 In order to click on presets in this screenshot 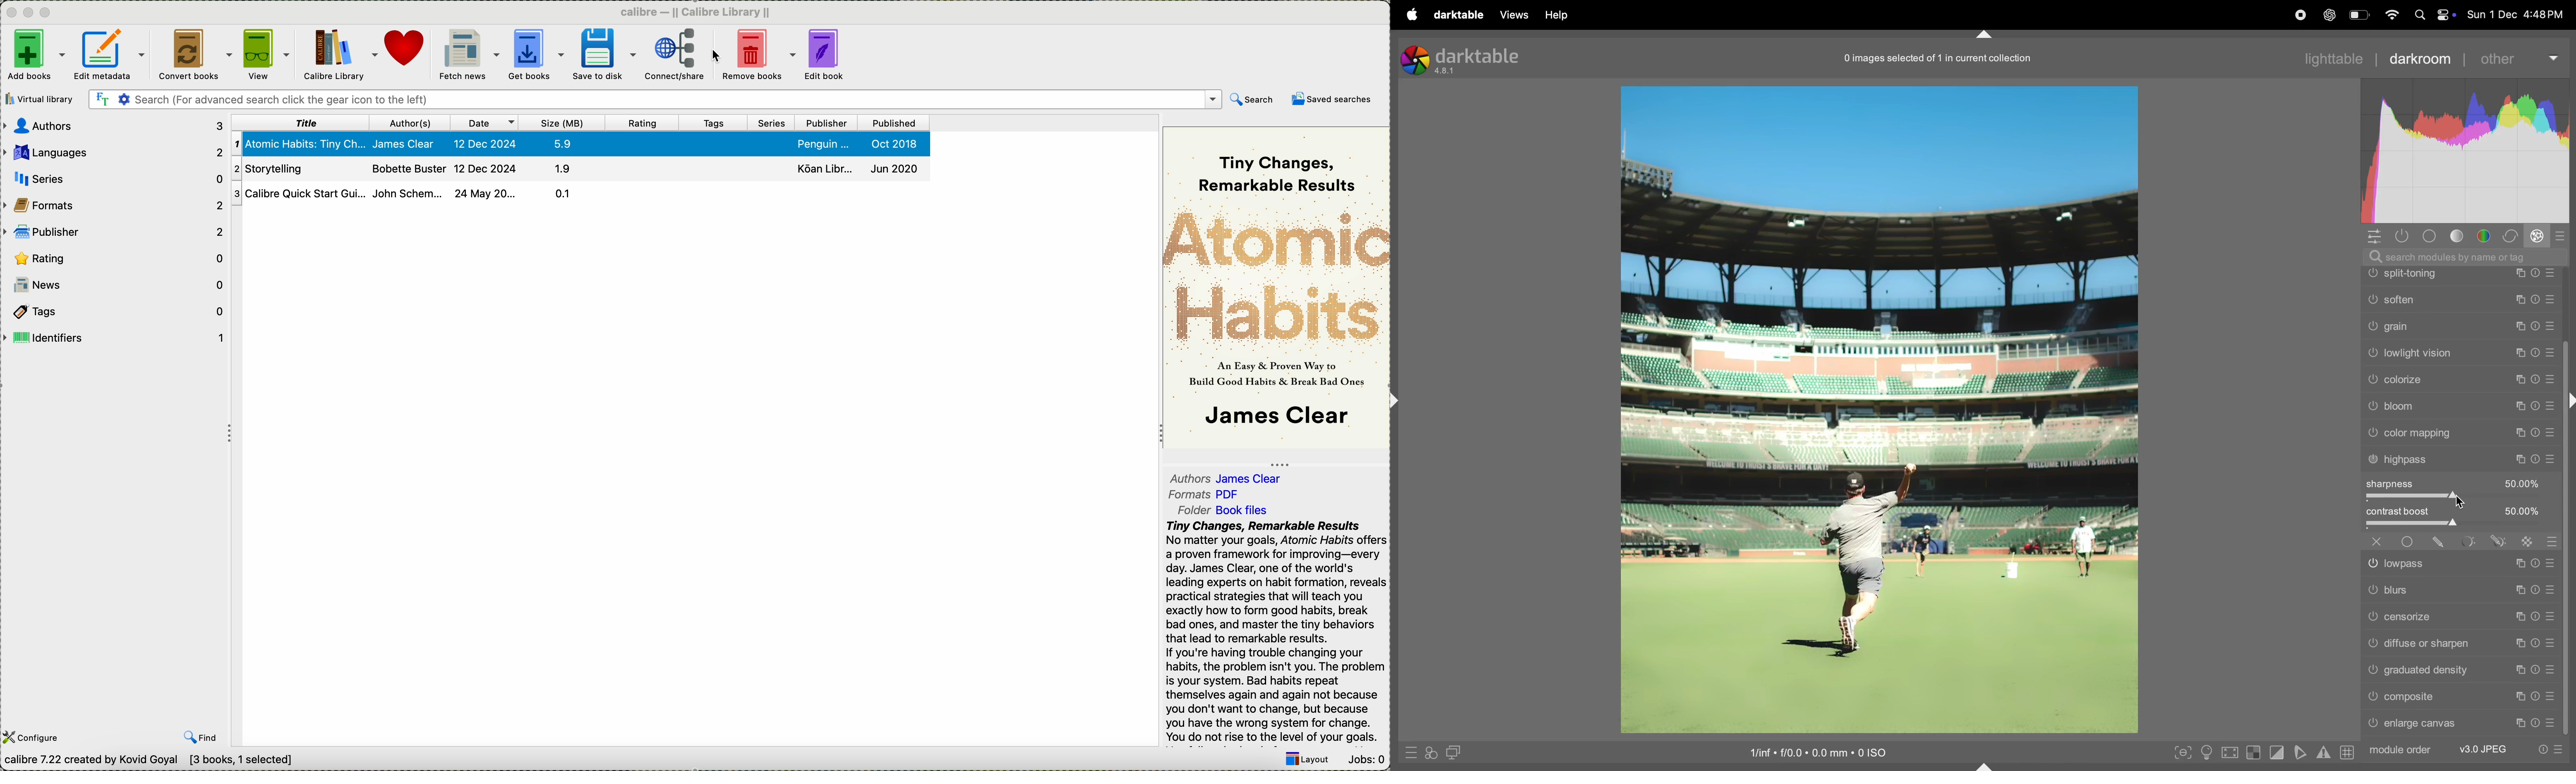, I will do `click(2559, 238)`.